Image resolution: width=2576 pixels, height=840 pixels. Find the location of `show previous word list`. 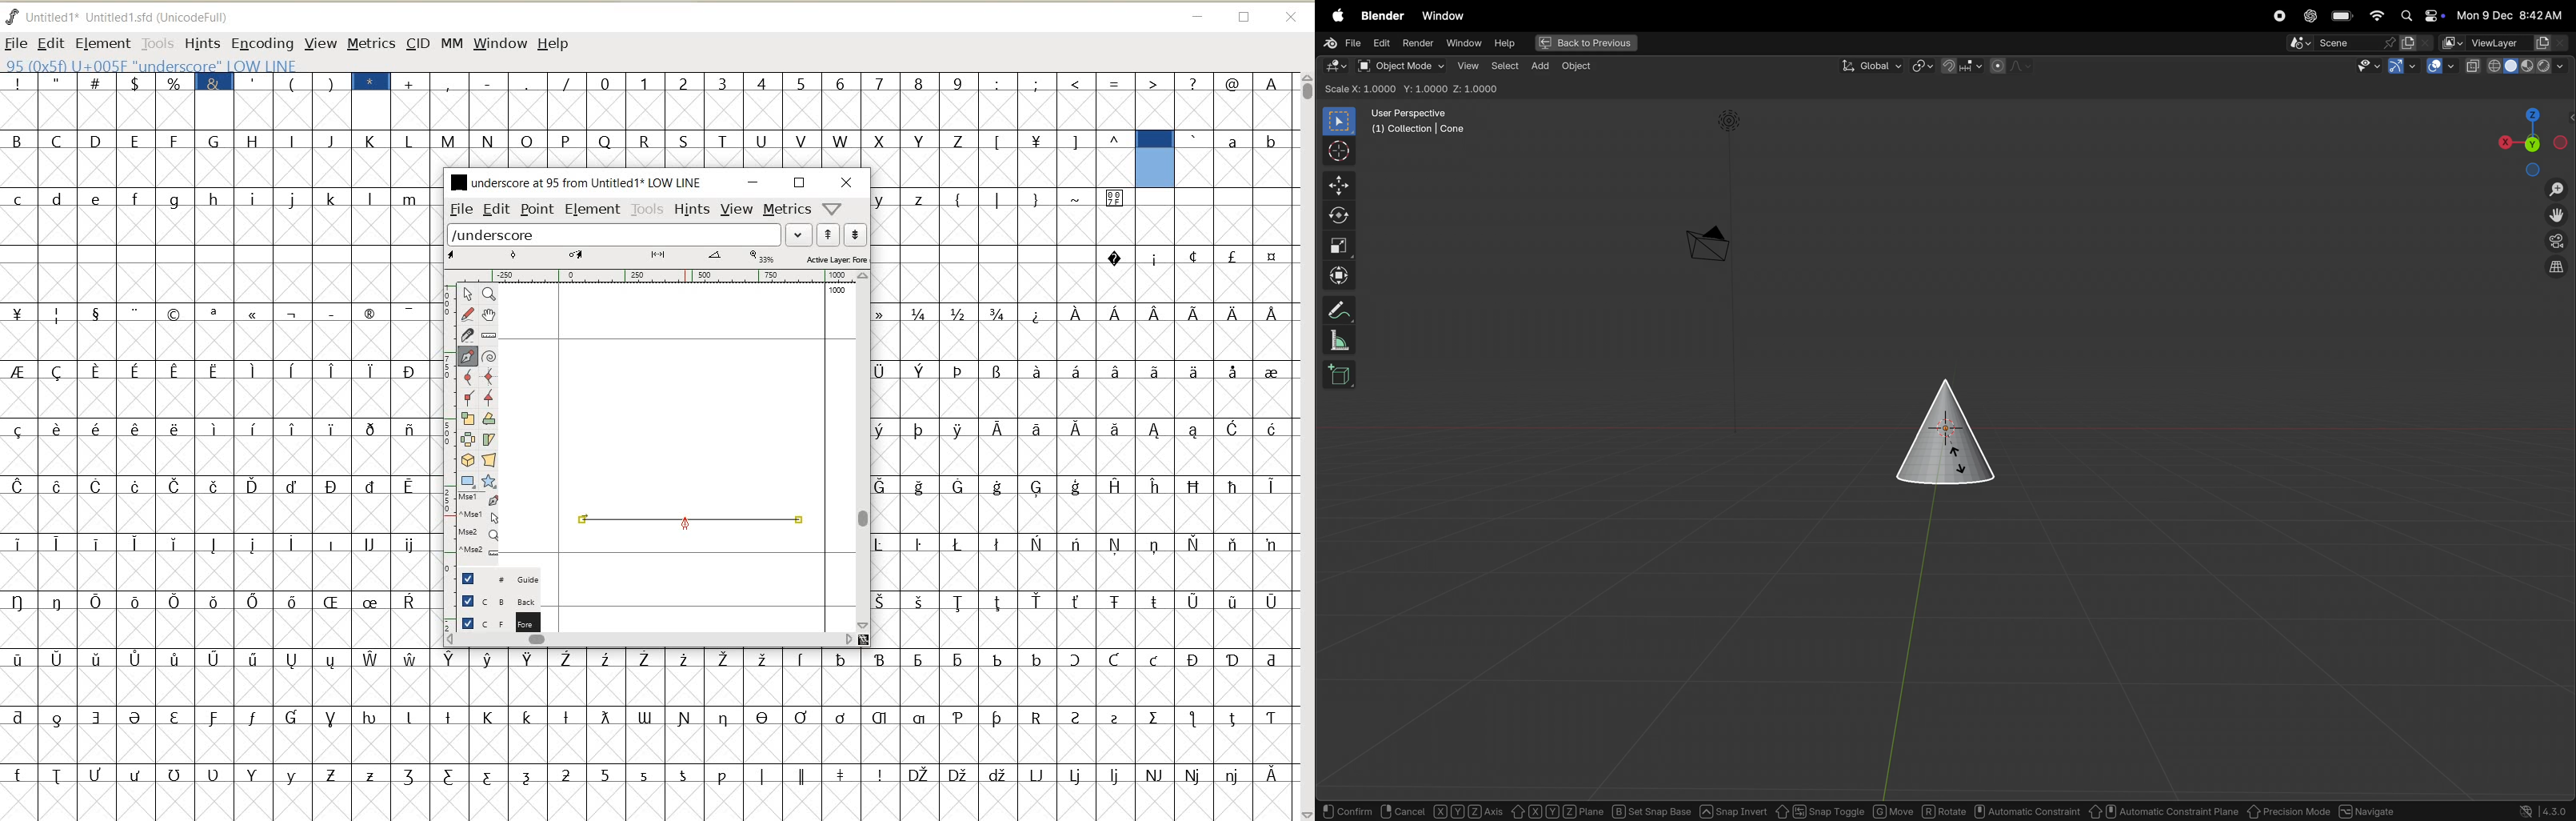

show previous word list is located at coordinates (829, 234).